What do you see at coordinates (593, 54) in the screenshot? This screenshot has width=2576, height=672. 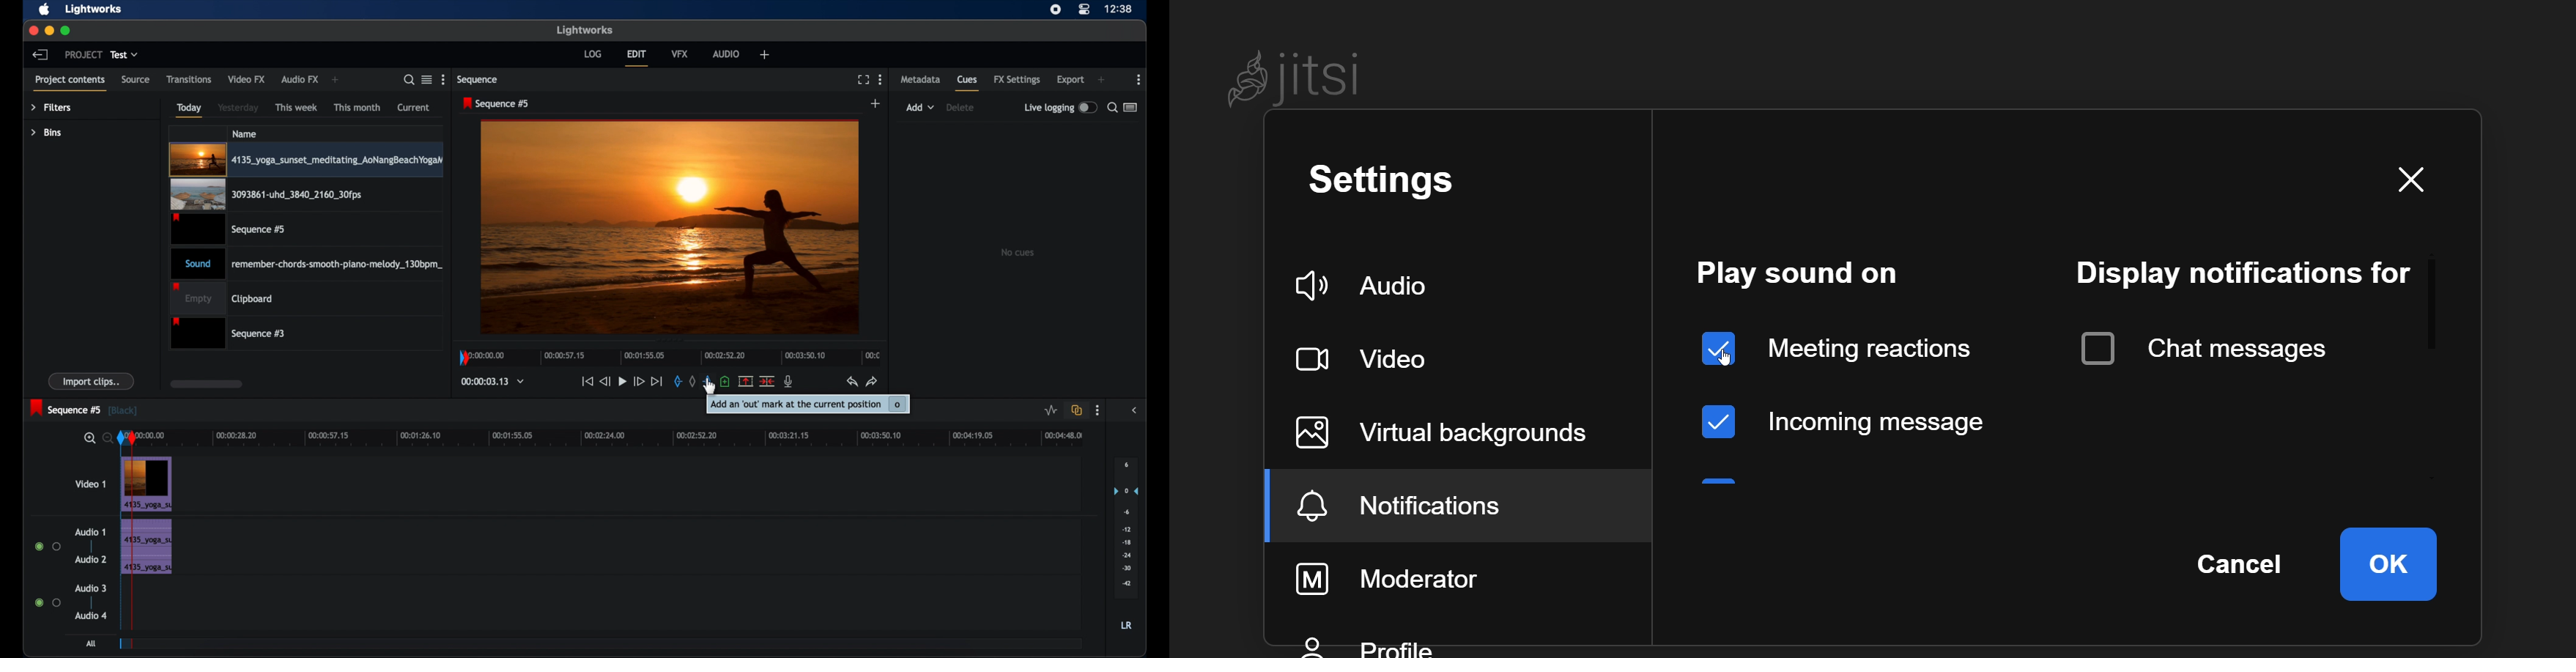 I see `log` at bounding box center [593, 54].